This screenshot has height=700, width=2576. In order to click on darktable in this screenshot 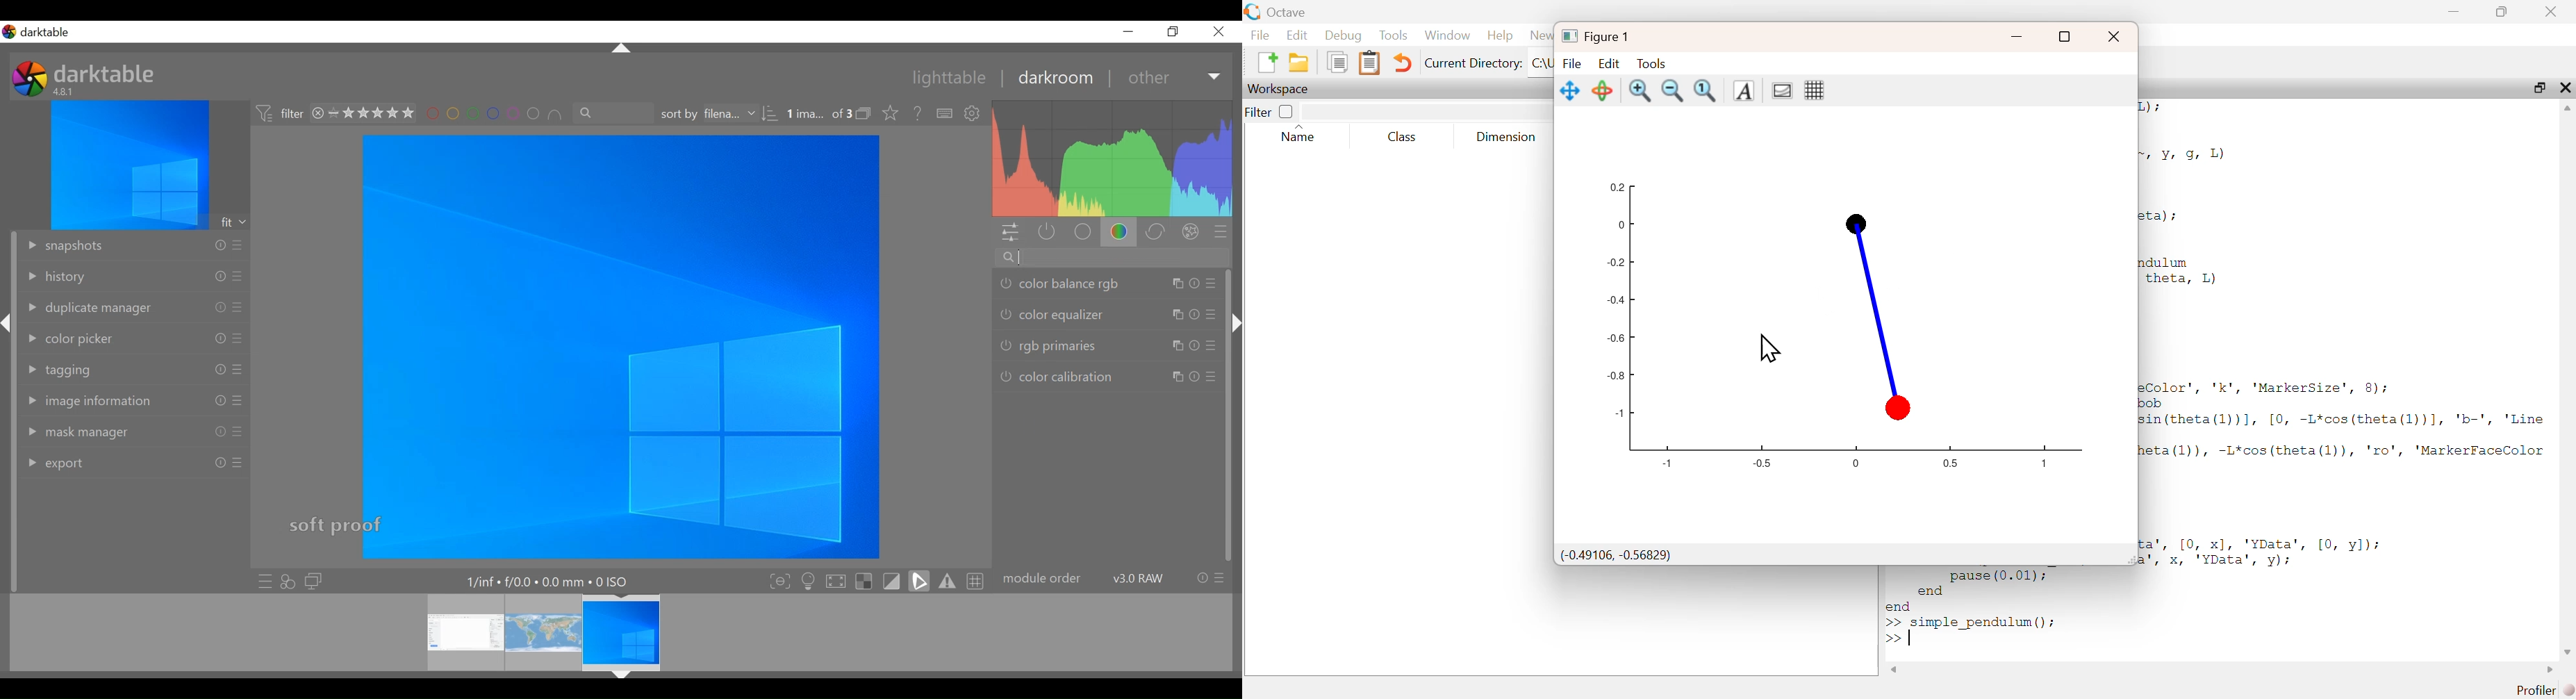, I will do `click(49, 32)`.